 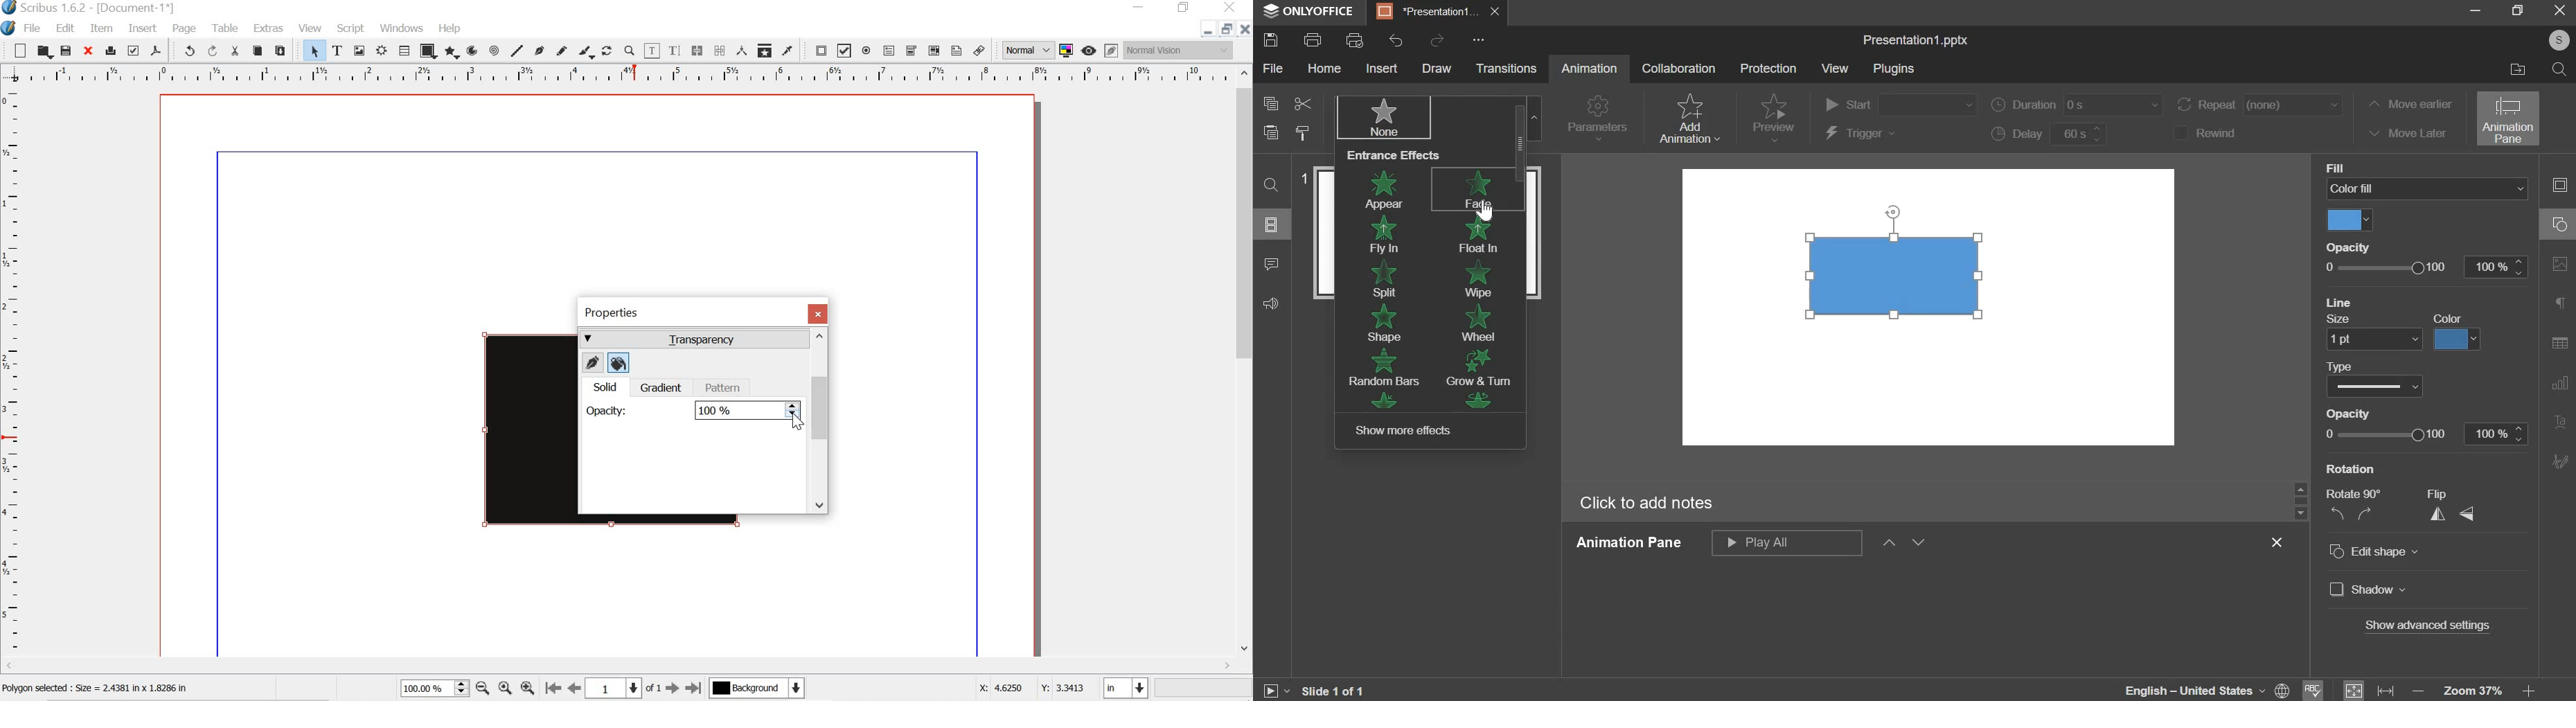 I want to click on Slide 1 0f 1, so click(x=1337, y=689).